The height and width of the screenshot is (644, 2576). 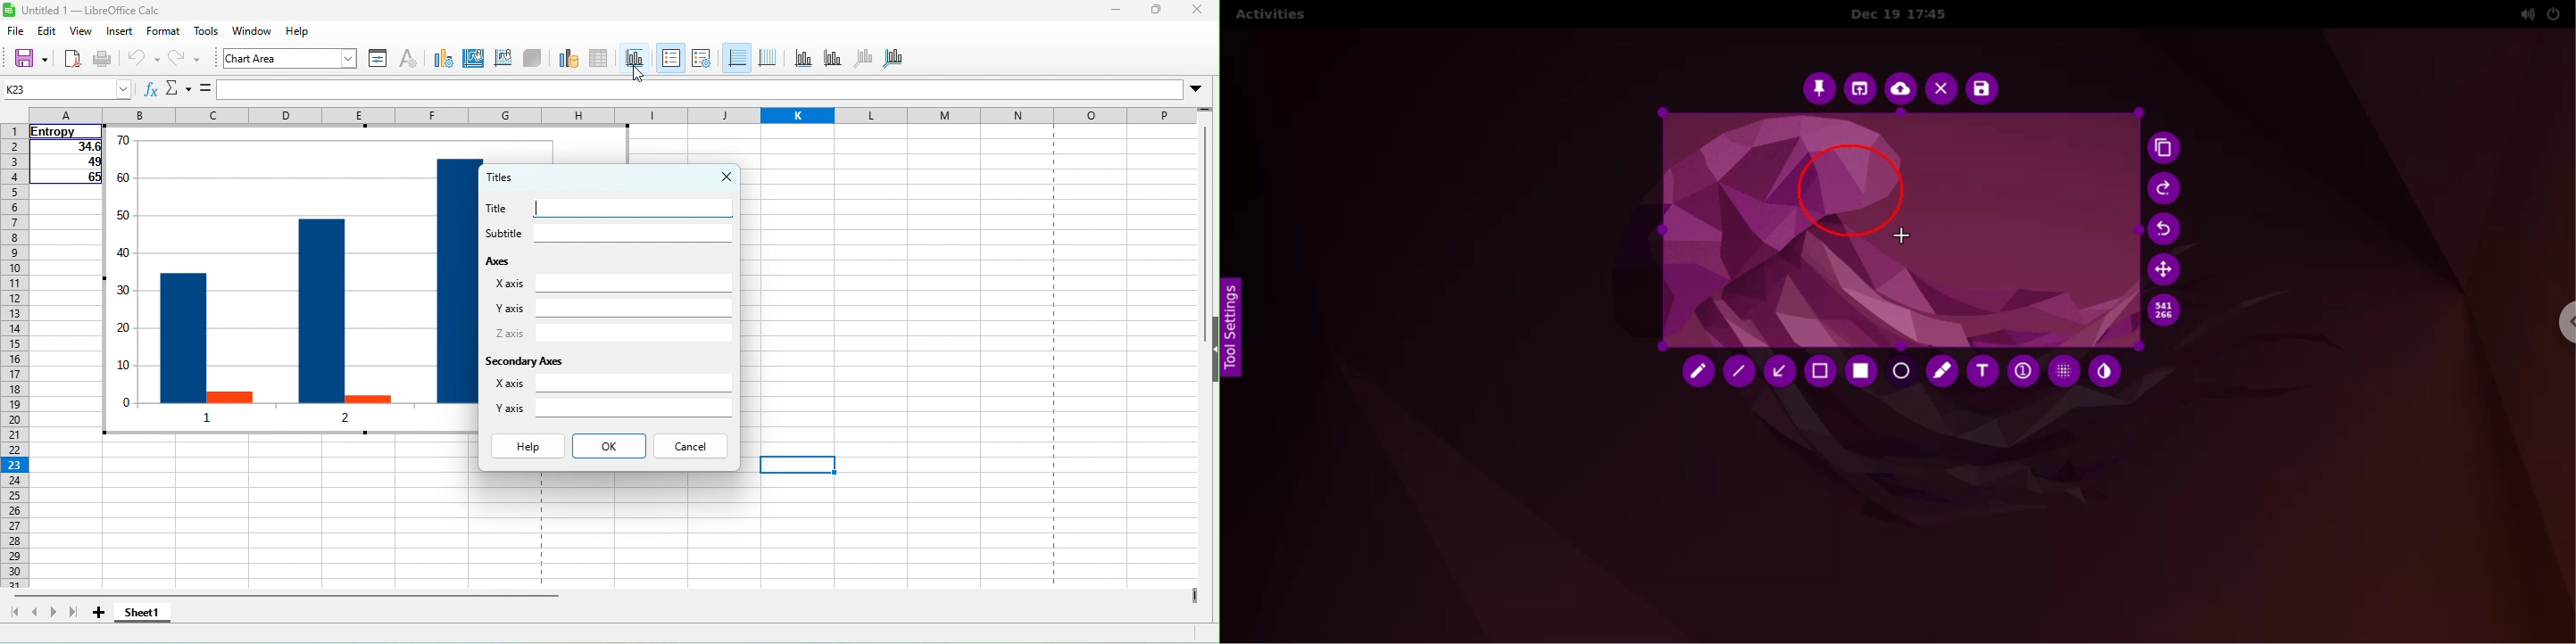 I want to click on tool, so click(x=206, y=33).